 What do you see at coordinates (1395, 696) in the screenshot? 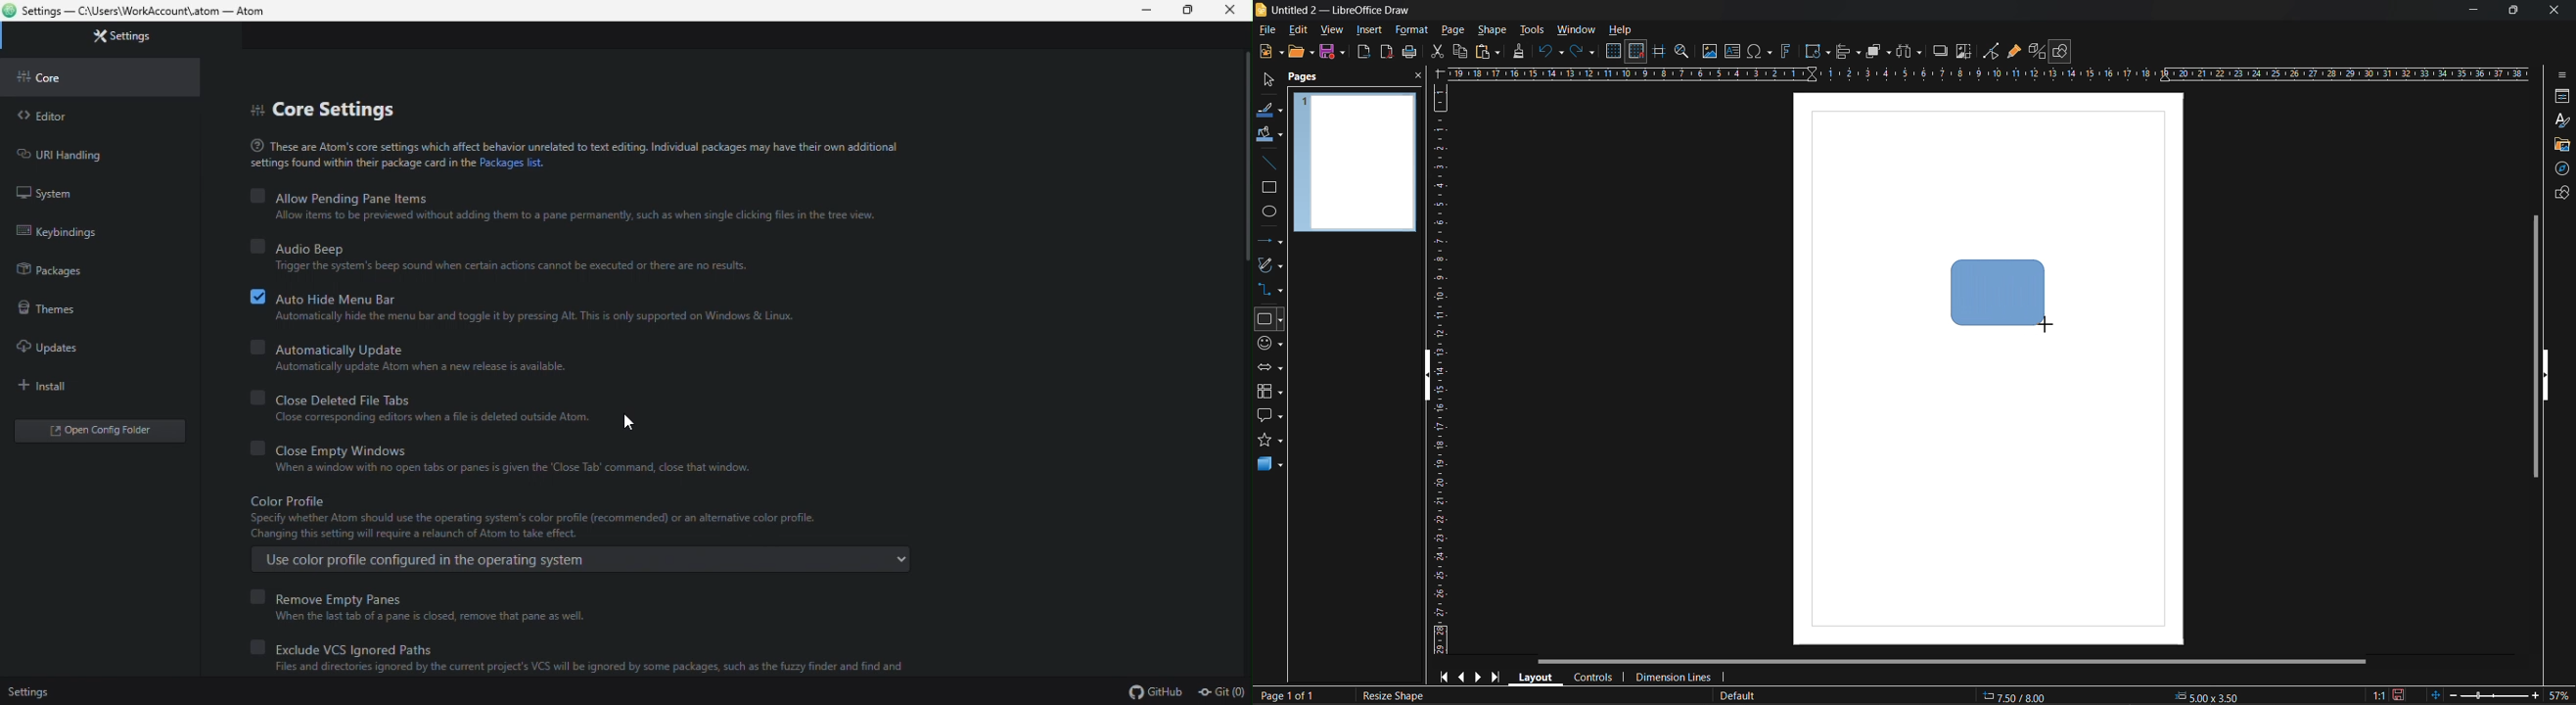
I see `resize shape` at bounding box center [1395, 696].